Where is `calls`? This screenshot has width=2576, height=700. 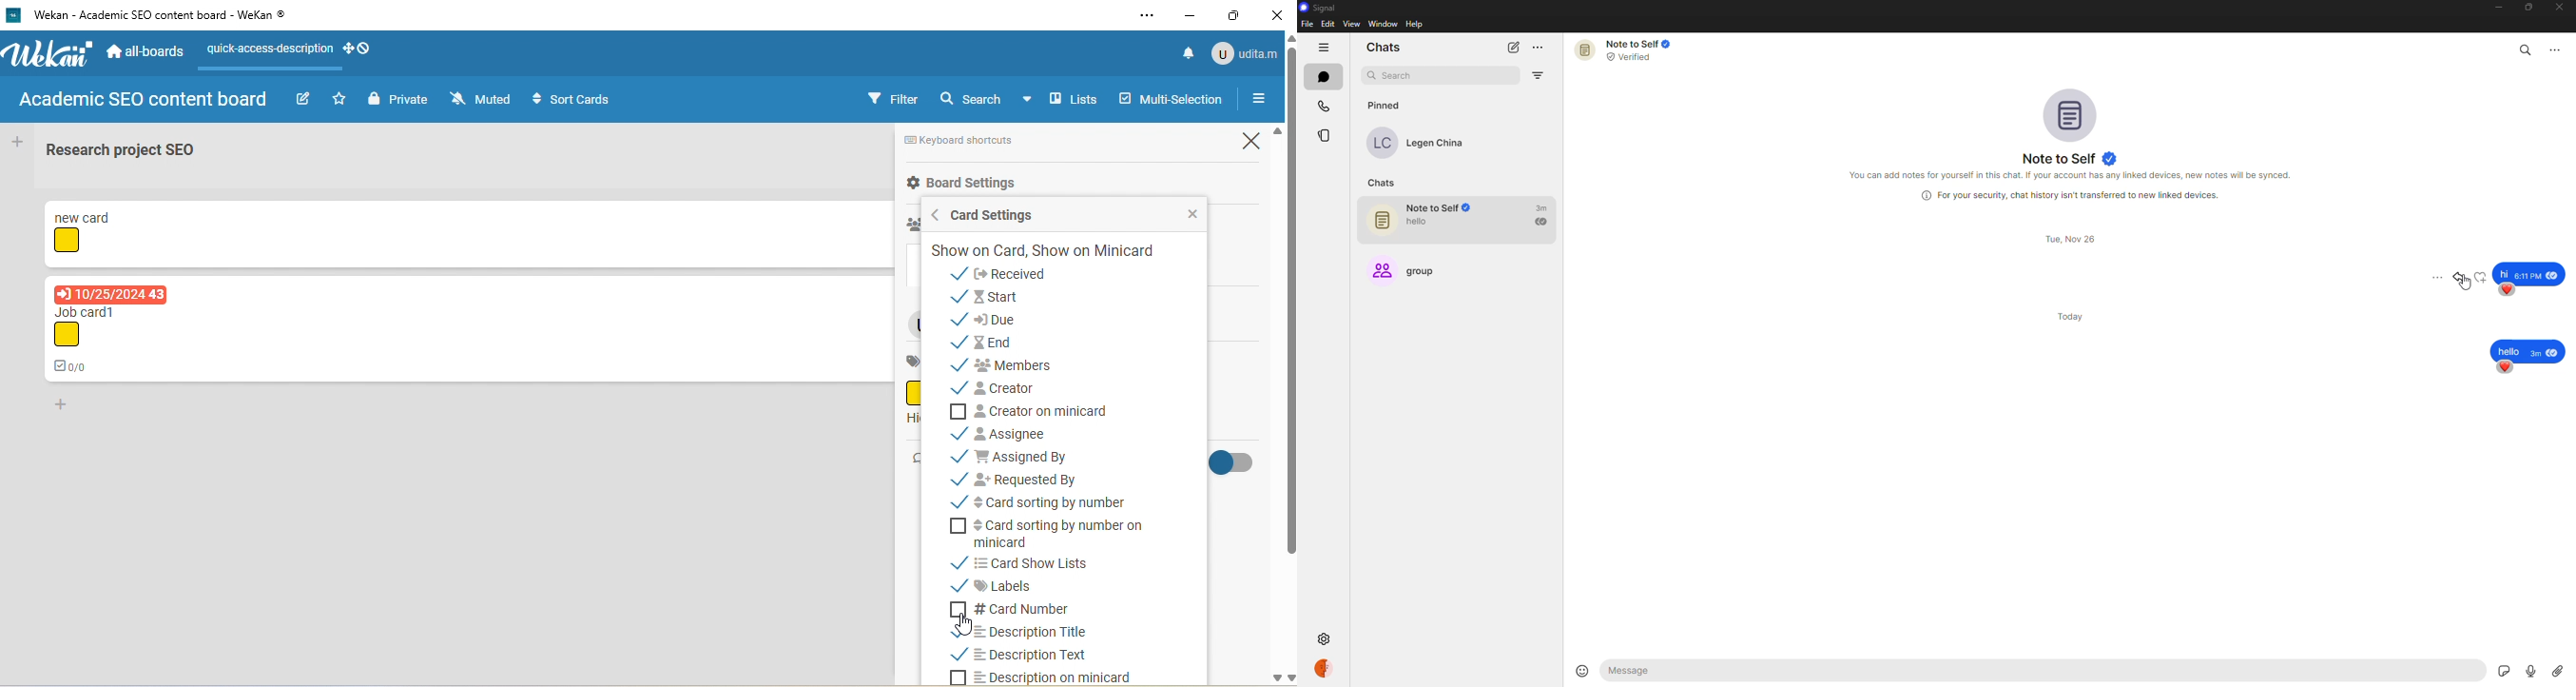 calls is located at coordinates (1326, 103).